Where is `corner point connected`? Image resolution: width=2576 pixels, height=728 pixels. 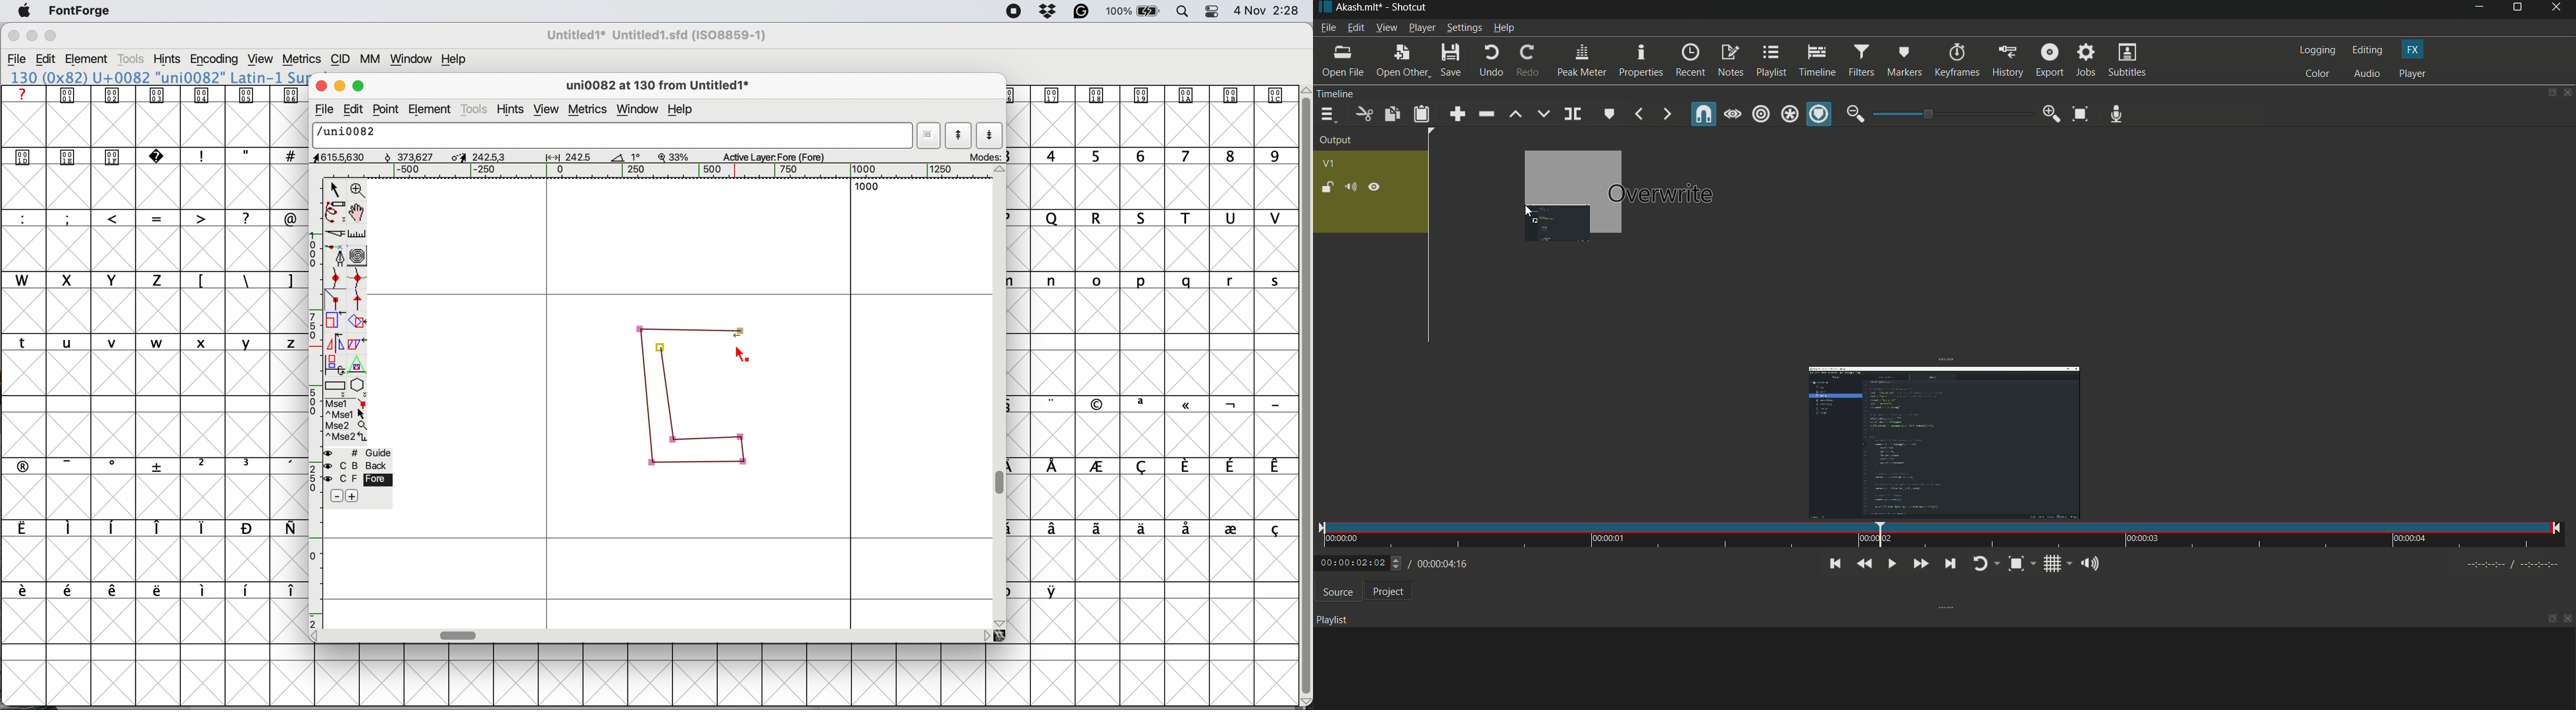 corner point connected is located at coordinates (718, 438).